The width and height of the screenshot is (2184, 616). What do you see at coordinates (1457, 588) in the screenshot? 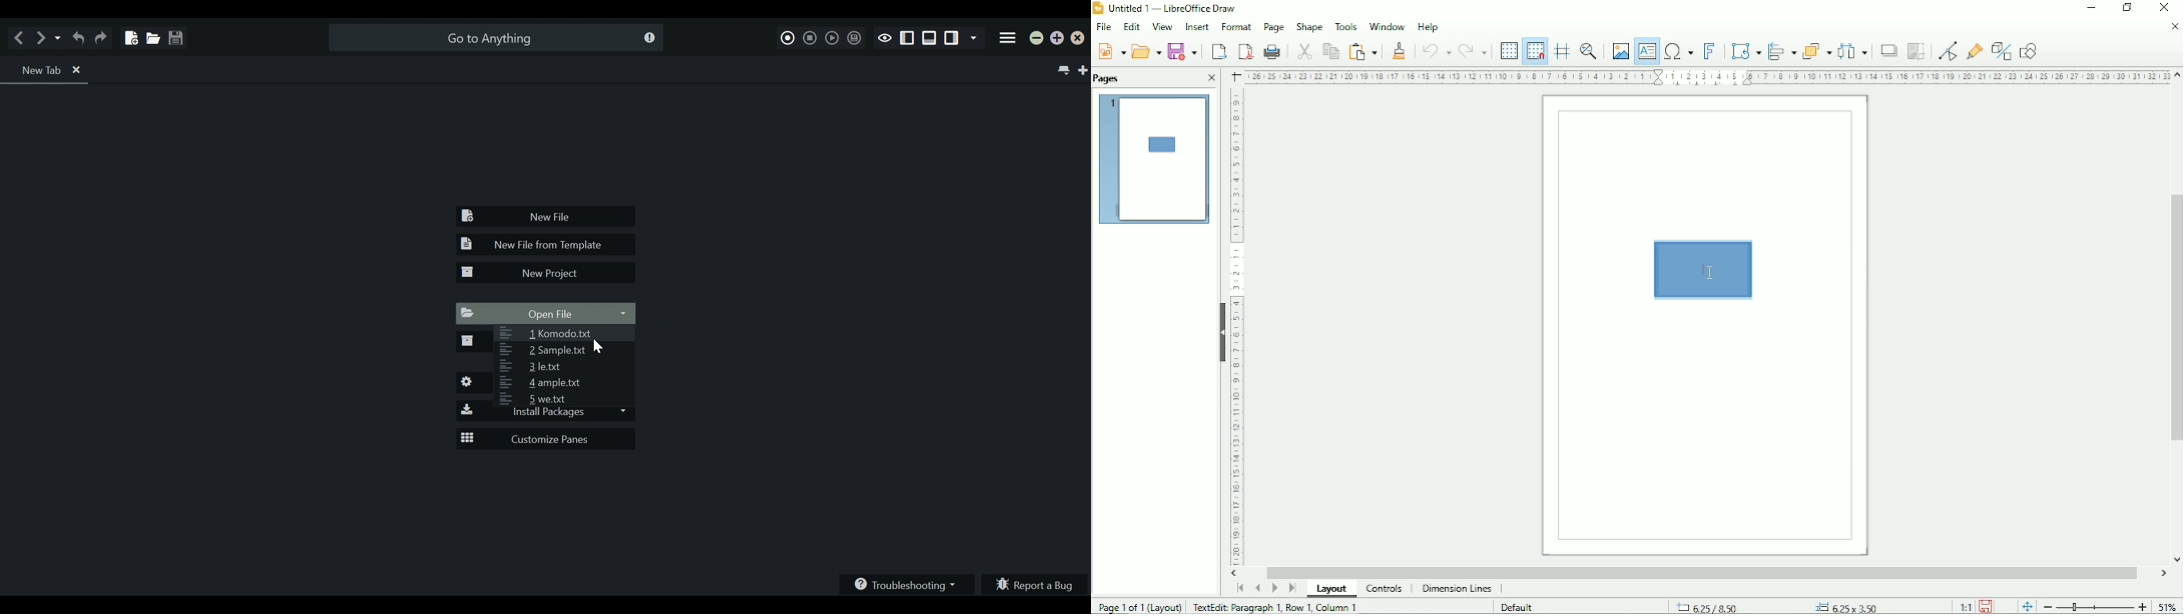
I see `Dimension lines` at bounding box center [1457, 588].